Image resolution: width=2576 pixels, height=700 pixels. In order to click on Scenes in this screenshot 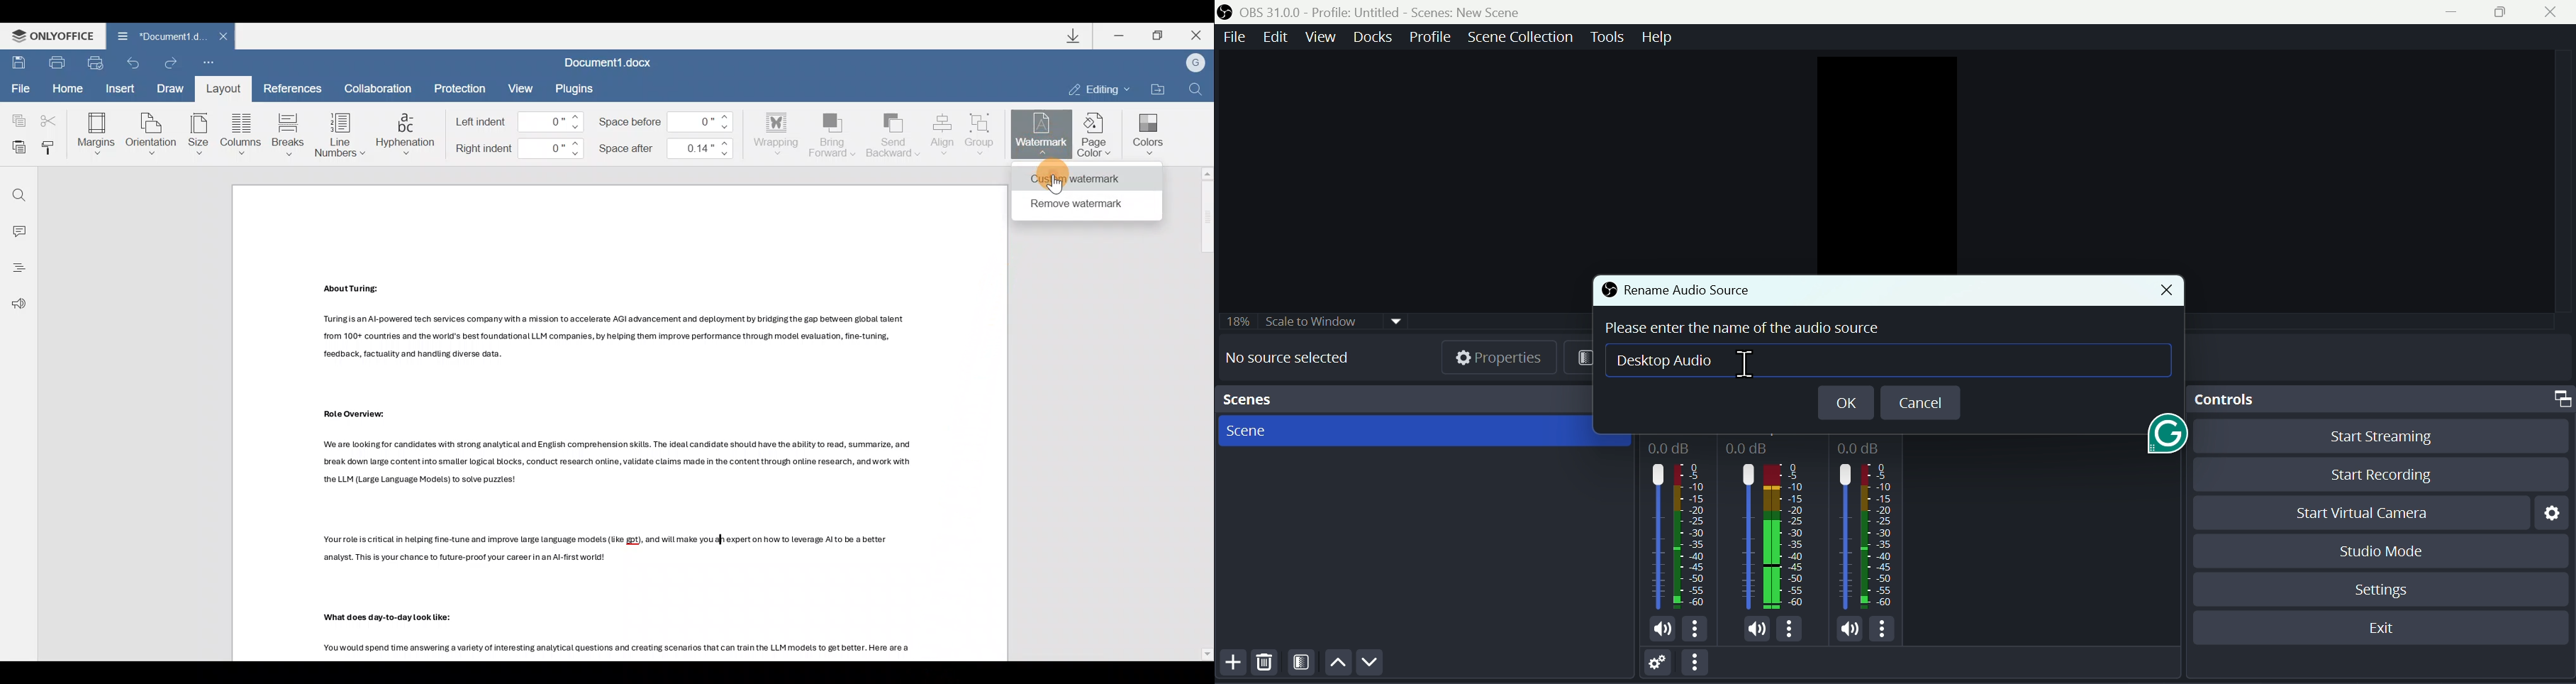, I will do `click(1417, 433)`.